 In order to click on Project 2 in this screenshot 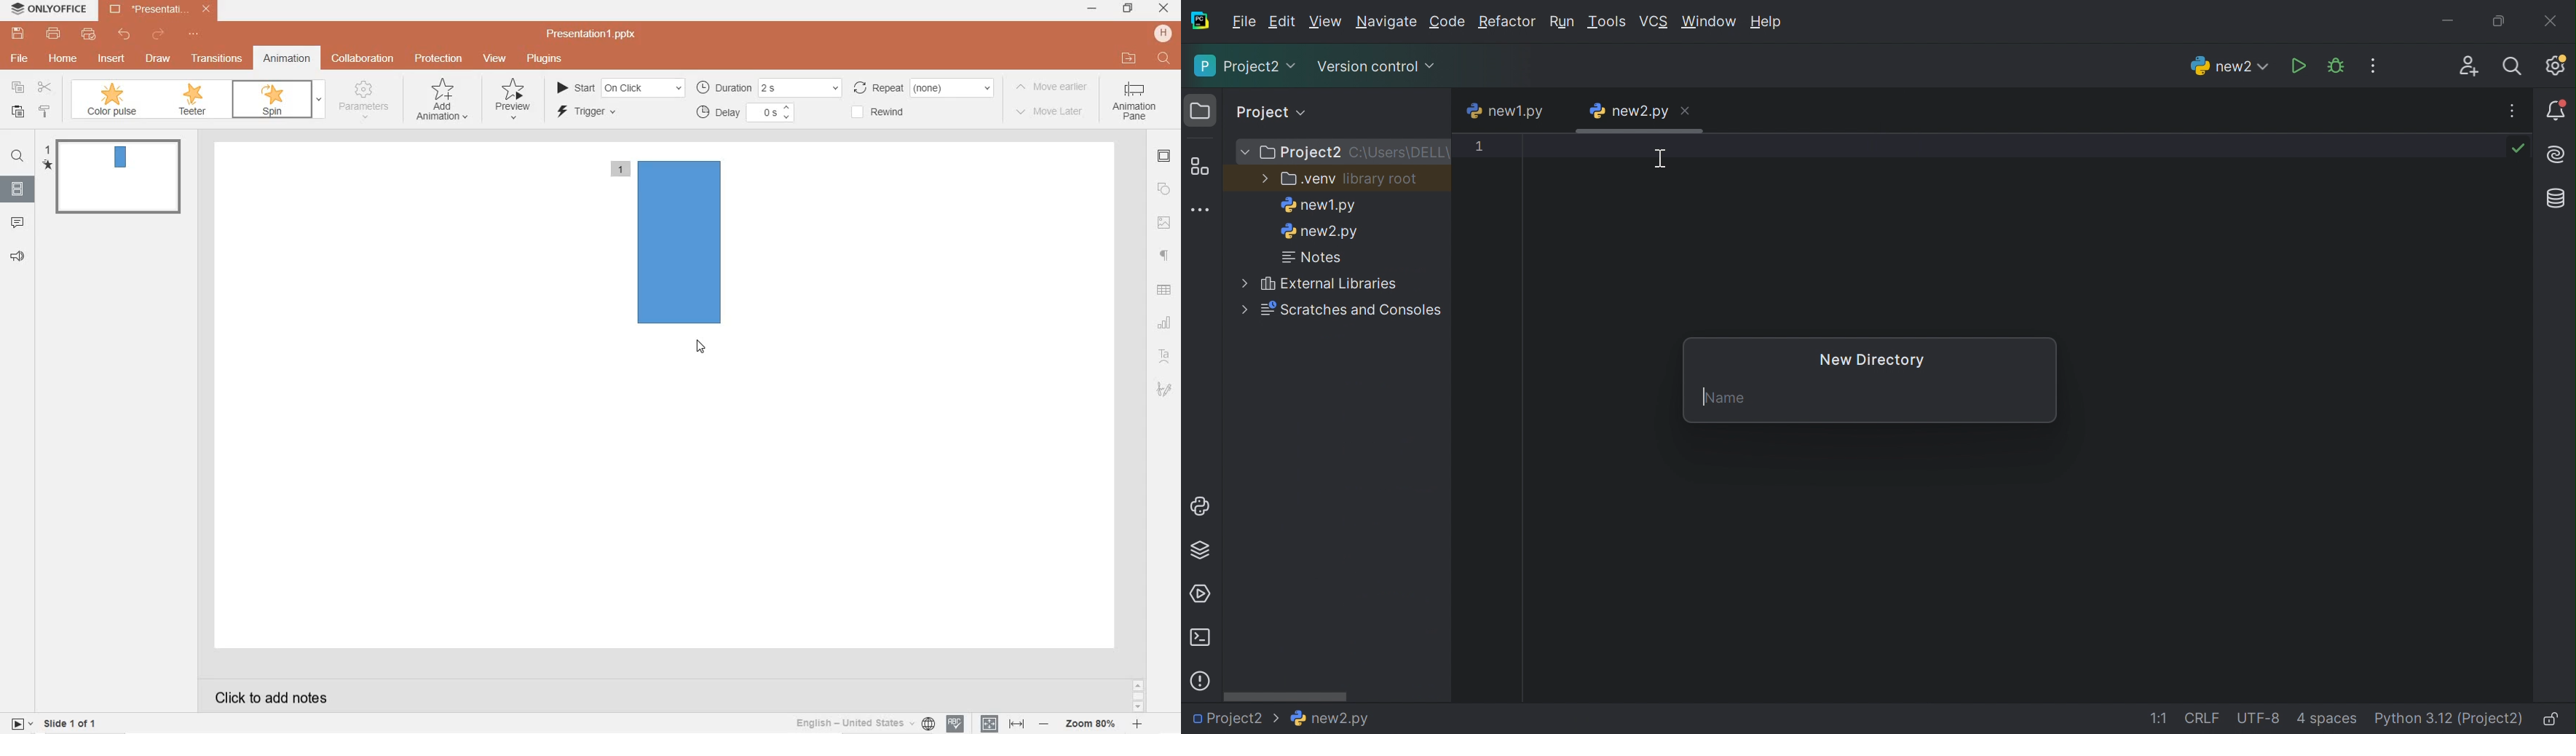, I will do `click(1303, 154)`.